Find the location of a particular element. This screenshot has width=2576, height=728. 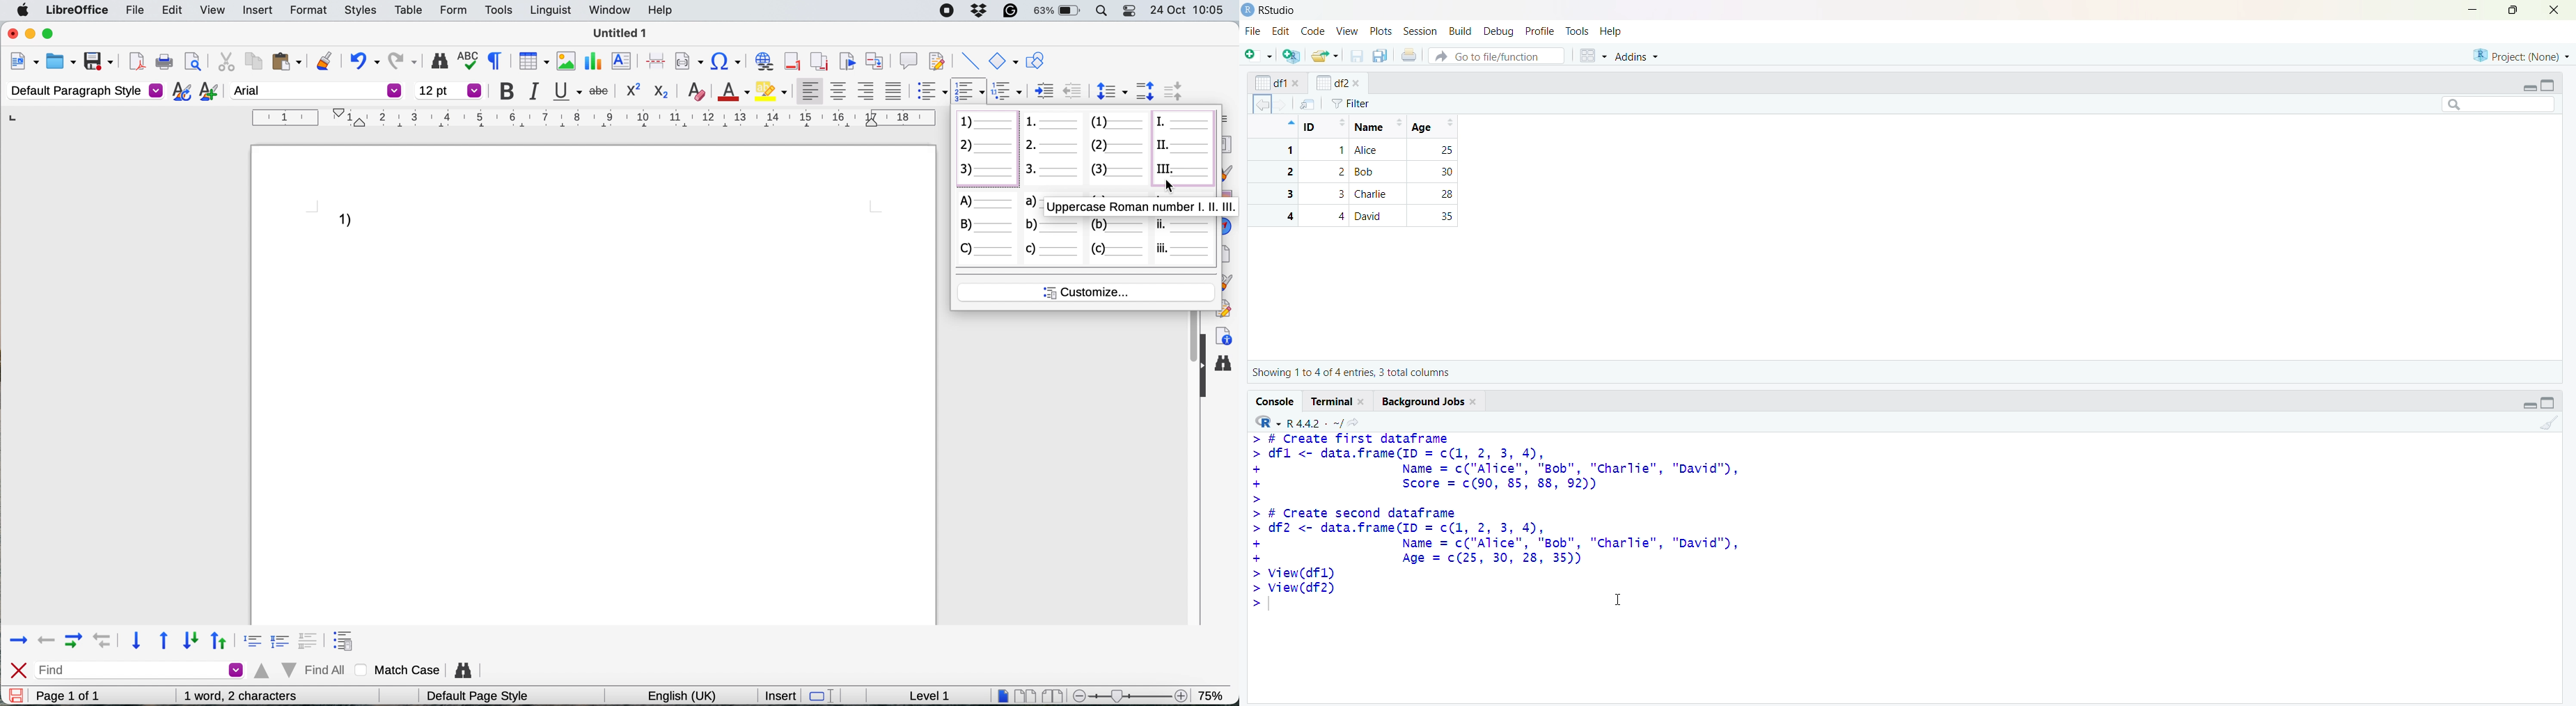

backward with indent is located at coordinates (103, 641).